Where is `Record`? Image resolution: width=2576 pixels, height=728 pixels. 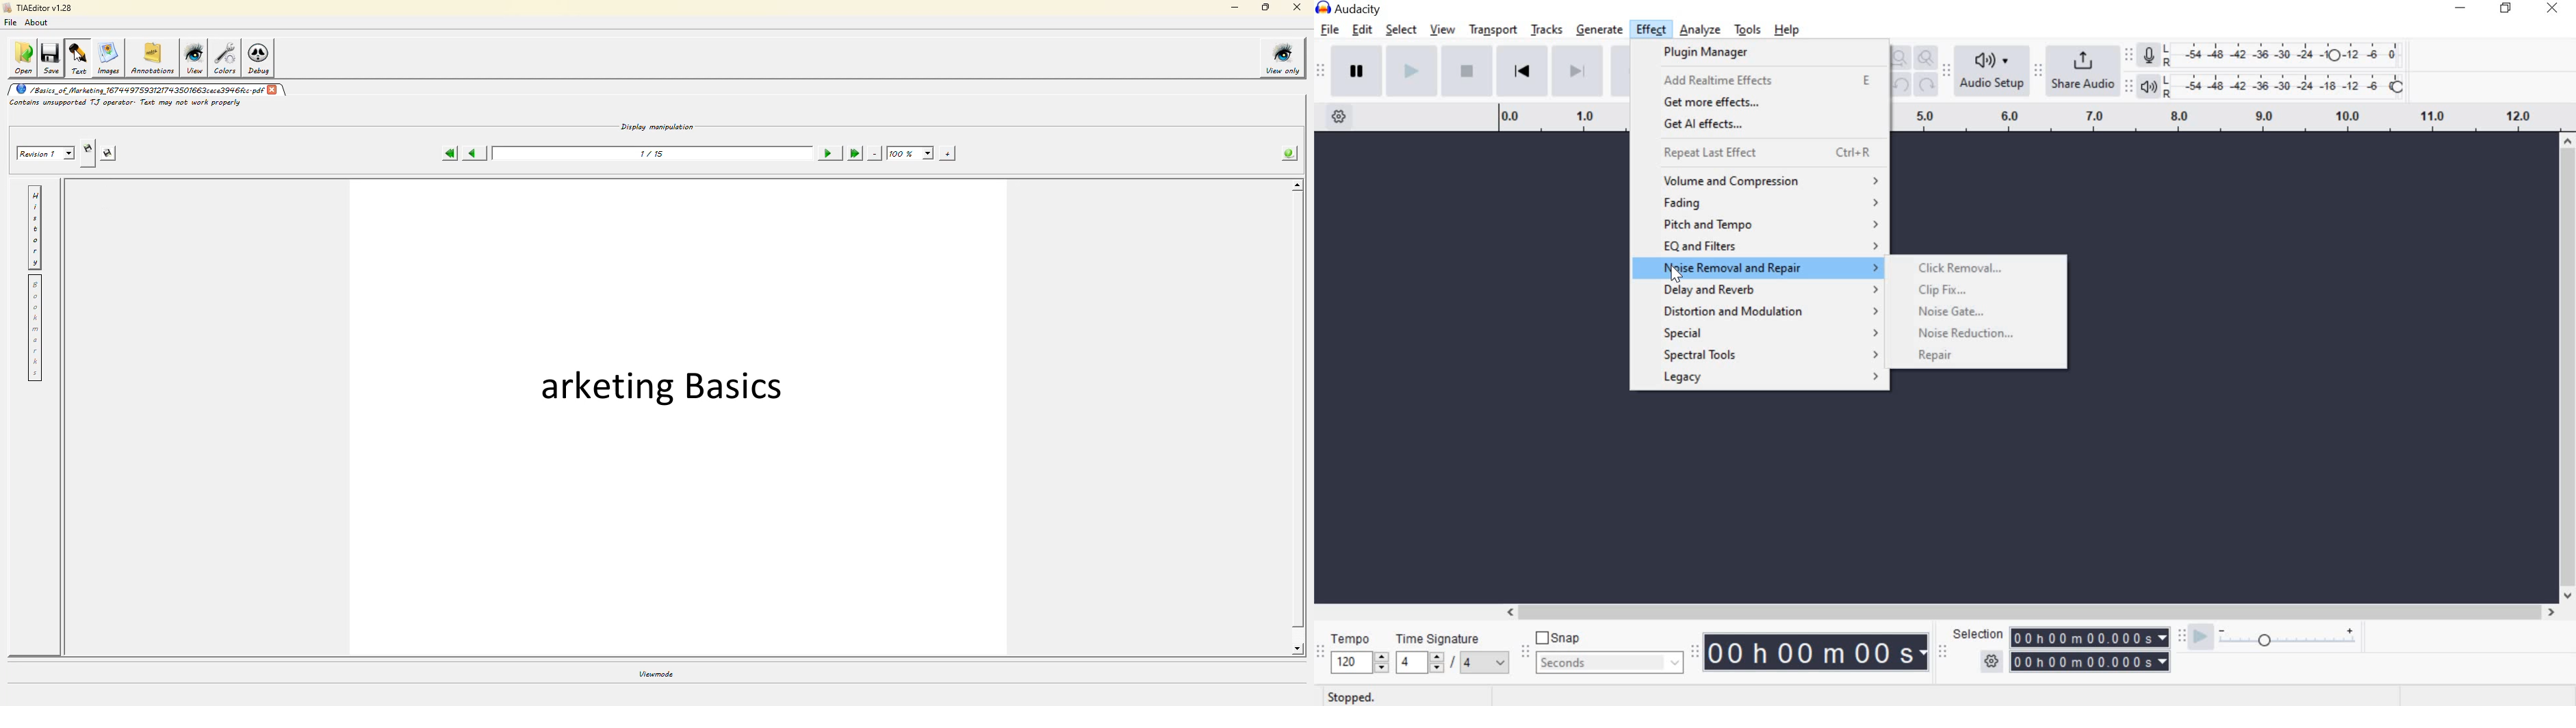 Record is located at coordinates (1634, 72).